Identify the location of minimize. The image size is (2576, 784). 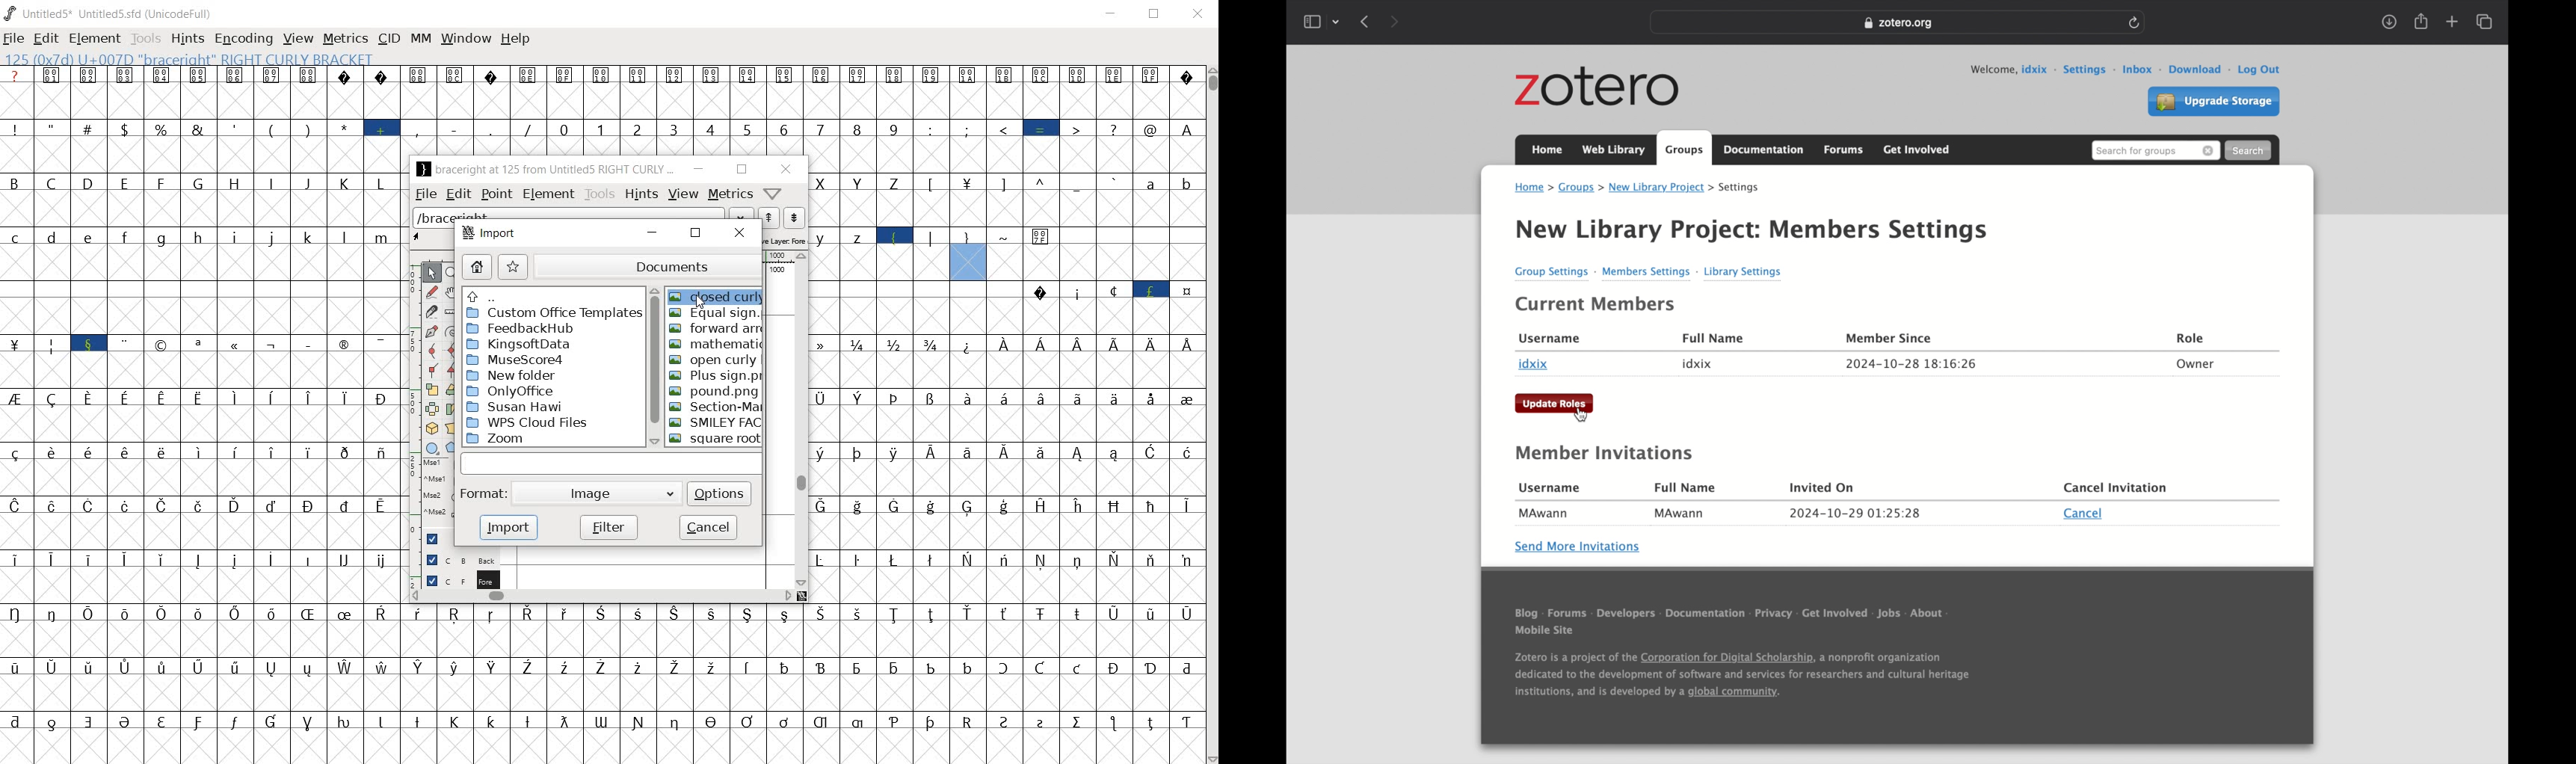
(655, 233).